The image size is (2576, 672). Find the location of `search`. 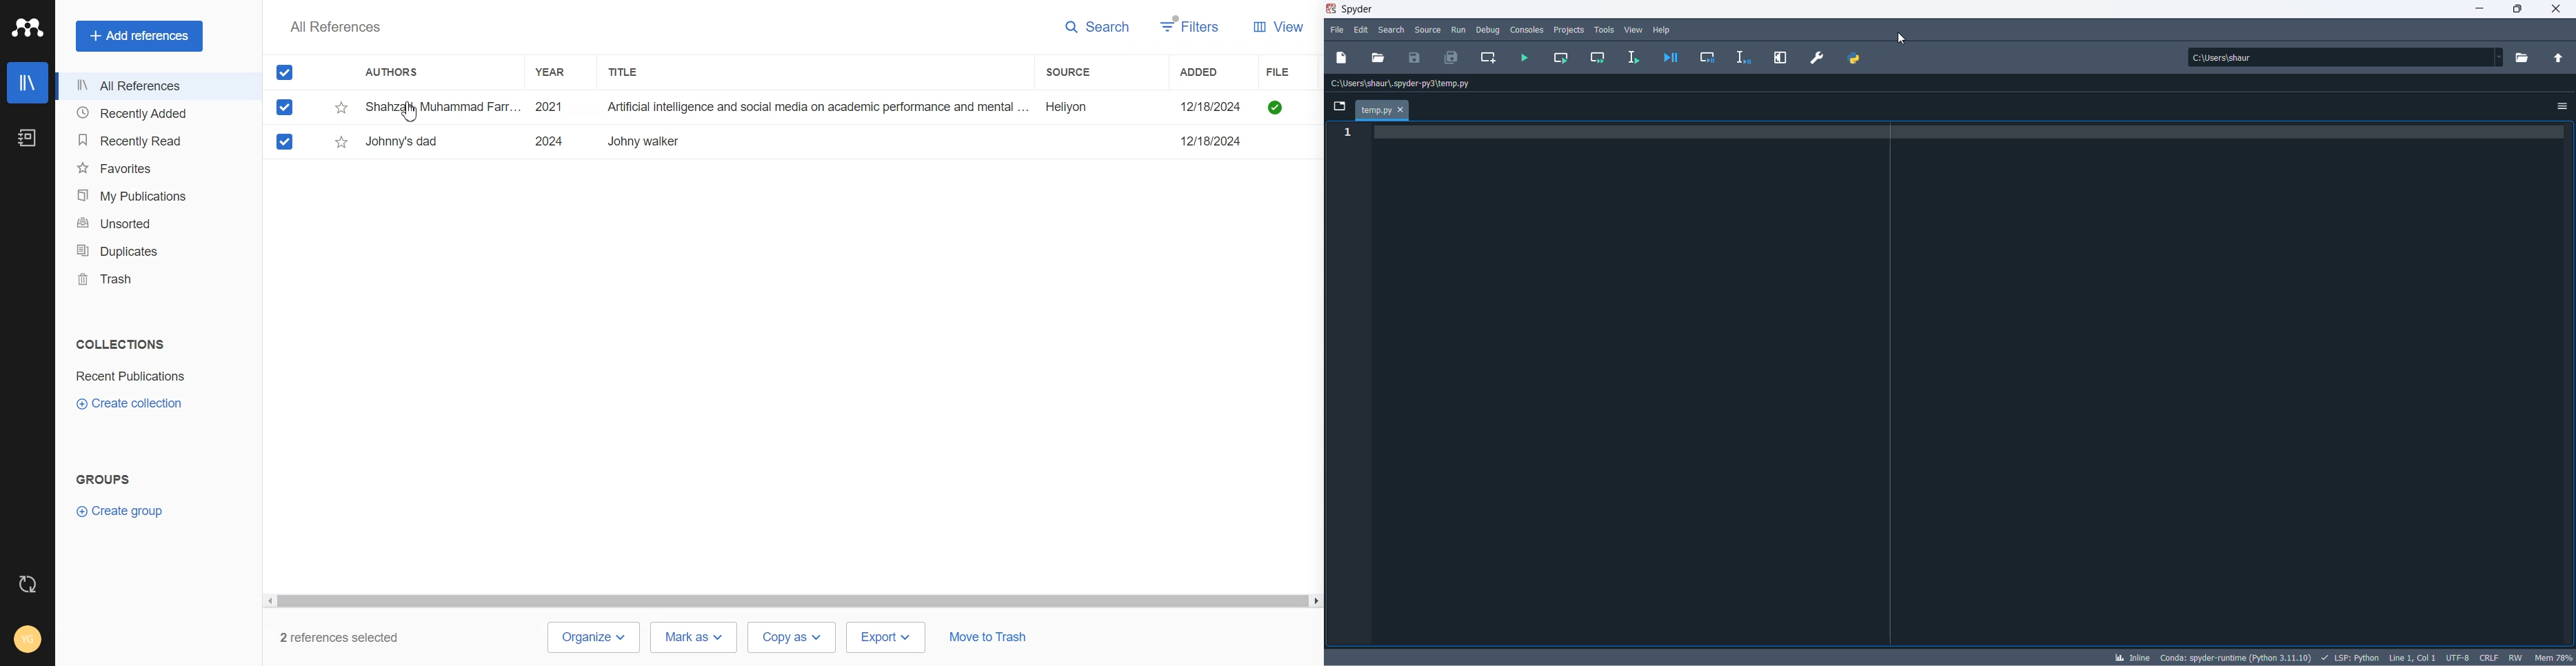

search is located at coordinates (1395, 31).